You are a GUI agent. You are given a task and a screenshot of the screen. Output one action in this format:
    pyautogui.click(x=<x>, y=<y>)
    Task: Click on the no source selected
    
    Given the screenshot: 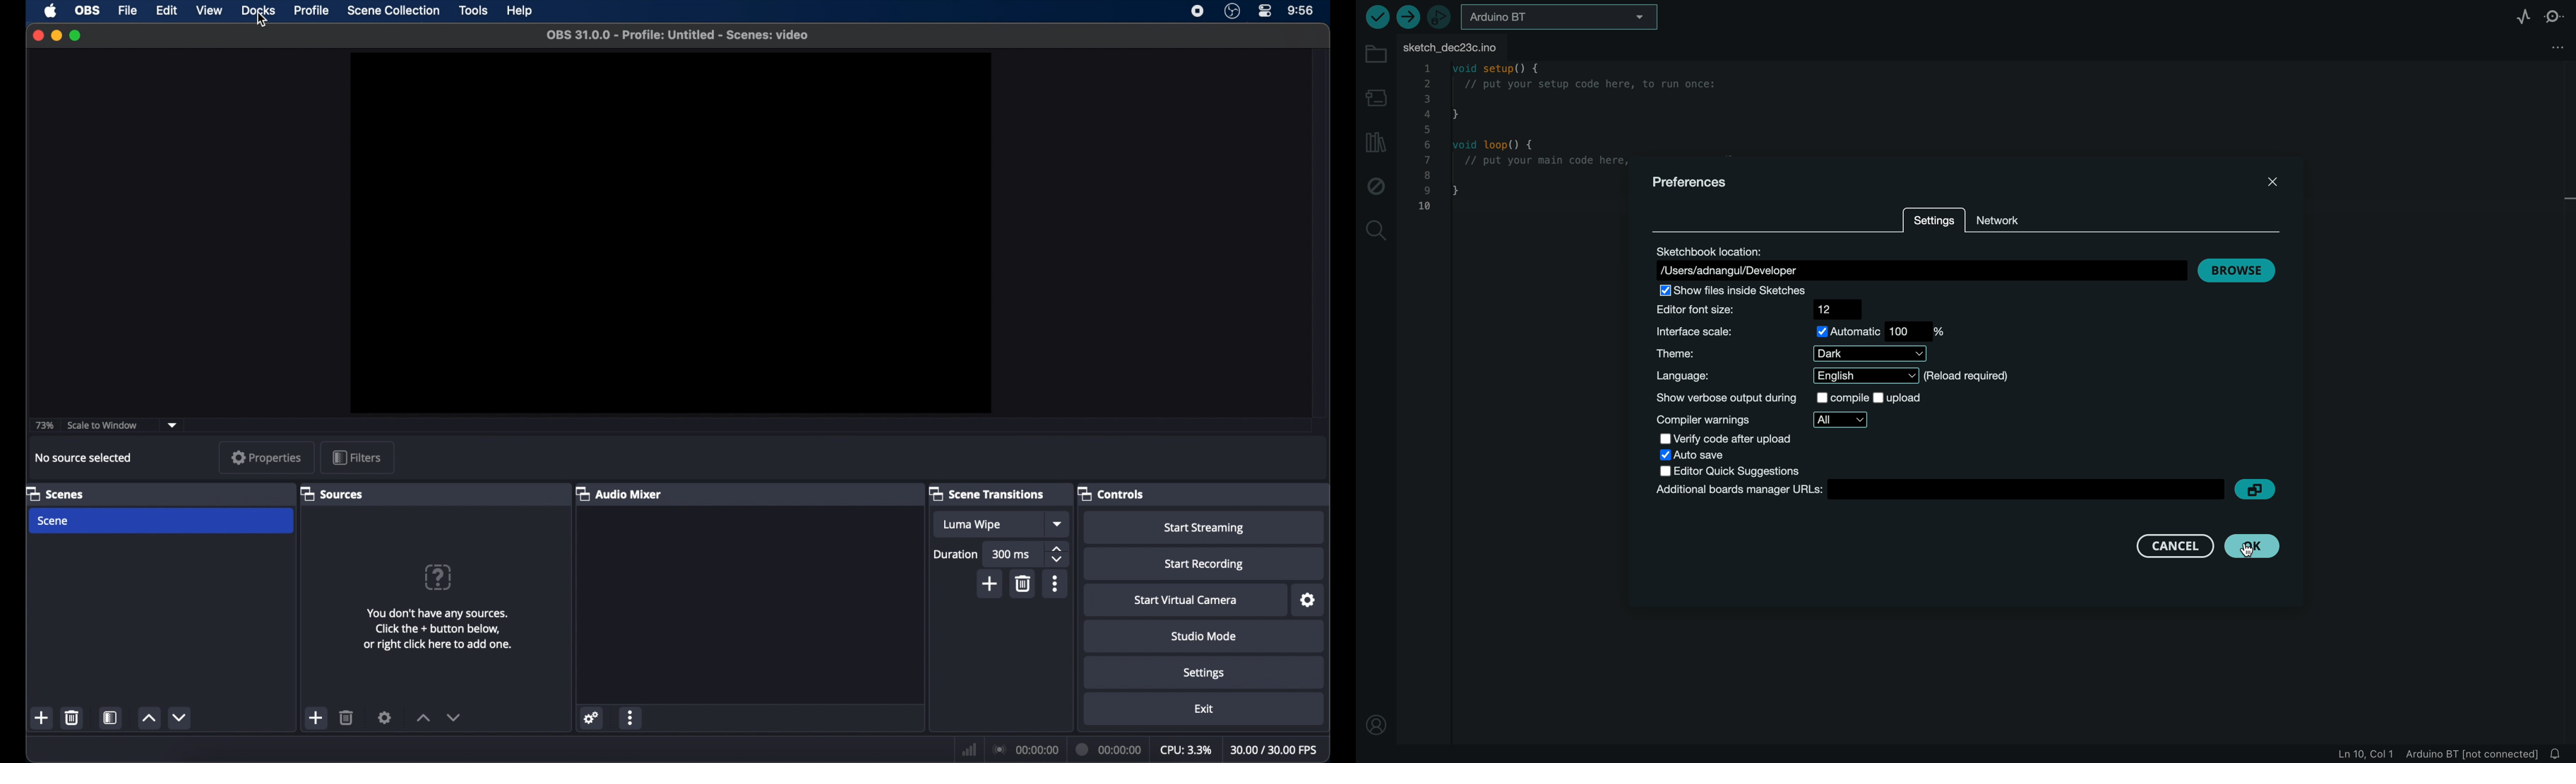 What is the action you would take?
    pyautogui.click(x=86, y=458)
    